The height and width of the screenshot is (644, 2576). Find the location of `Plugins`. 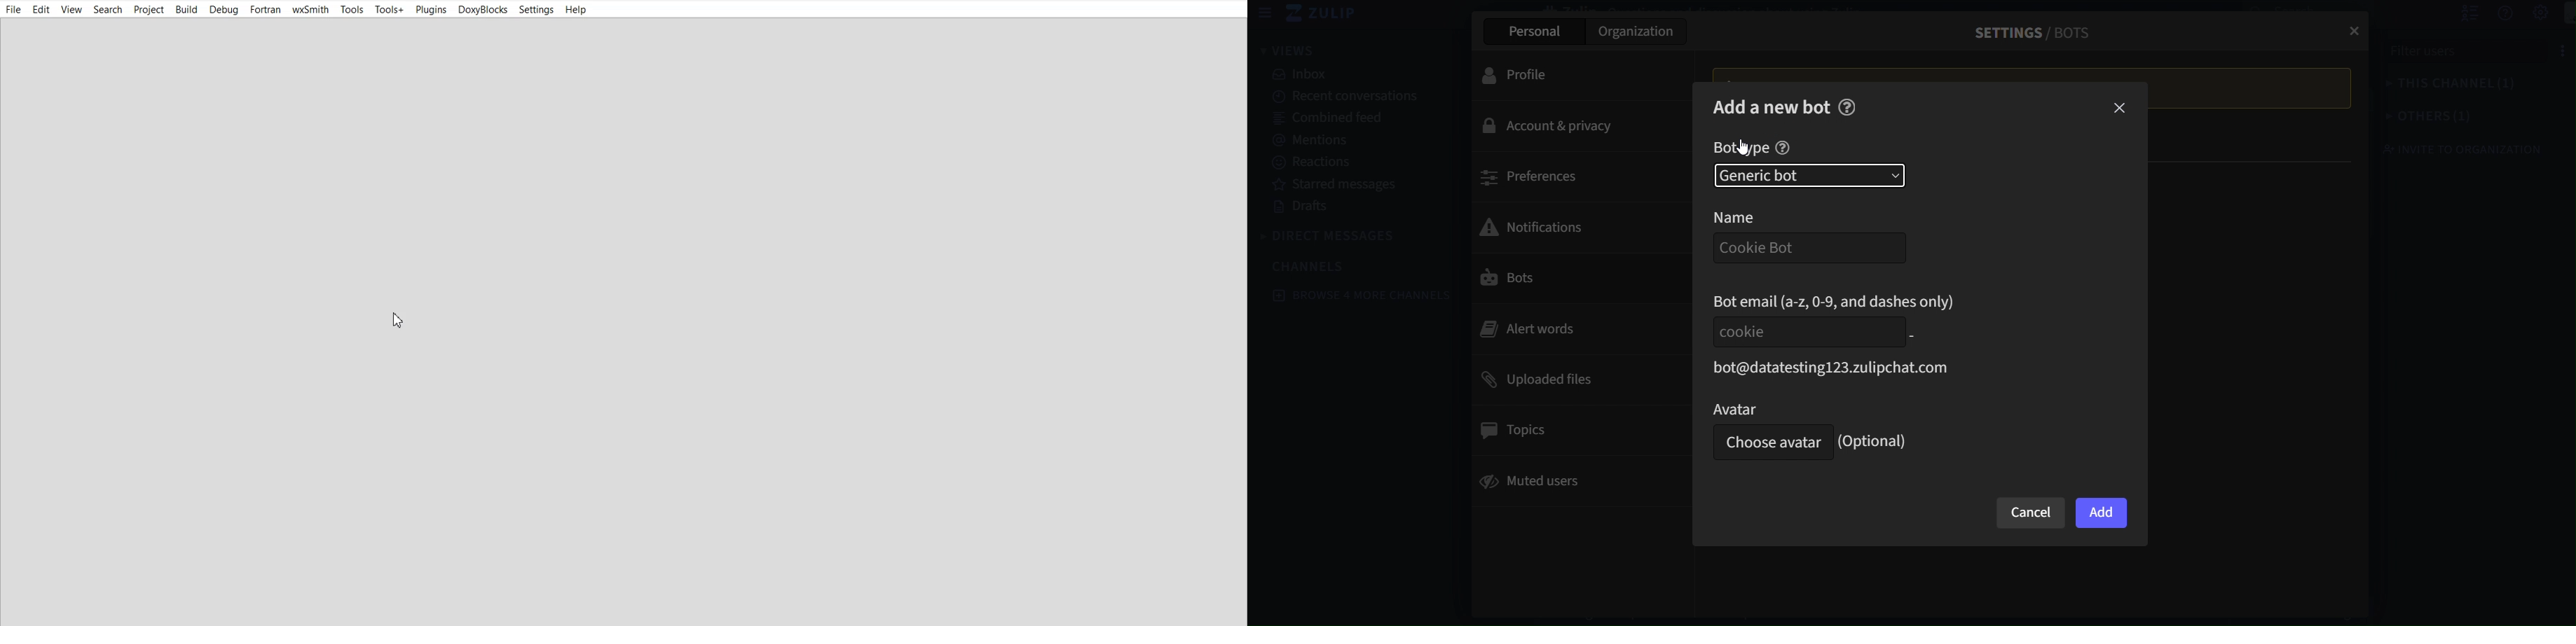

Plugins is located at coordinates (431, 10).